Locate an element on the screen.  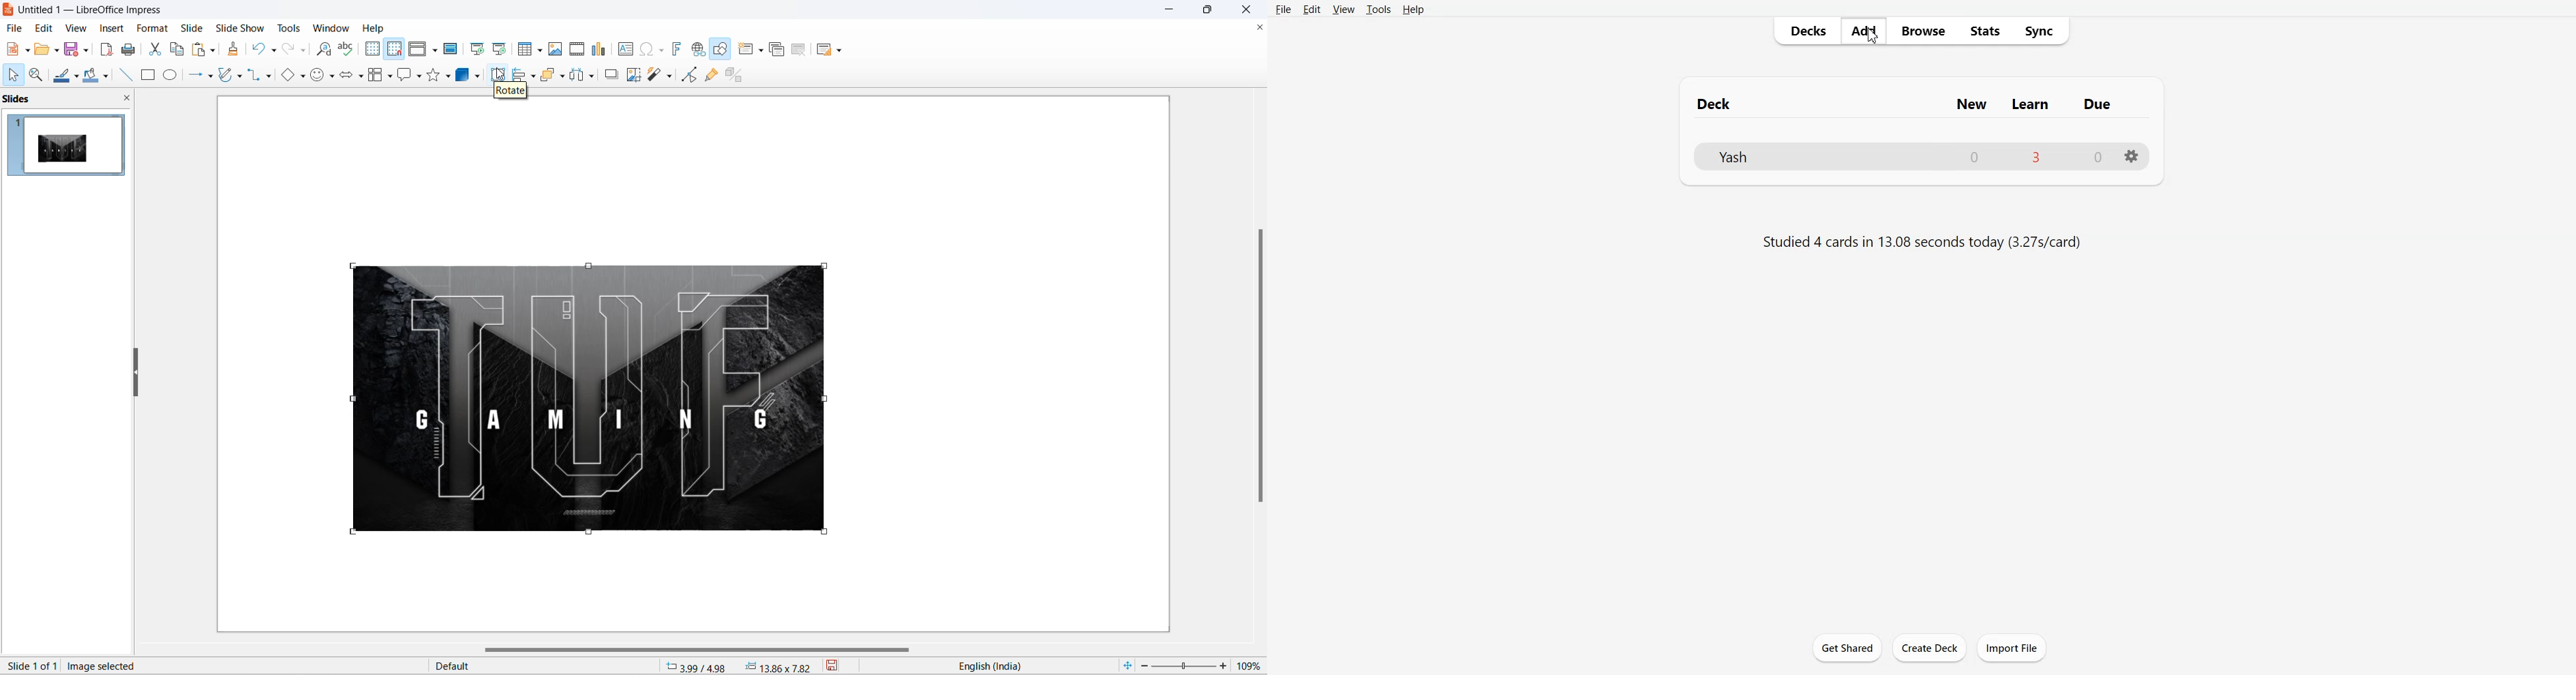
toggle extrusion is located at coordinates (739, 73).